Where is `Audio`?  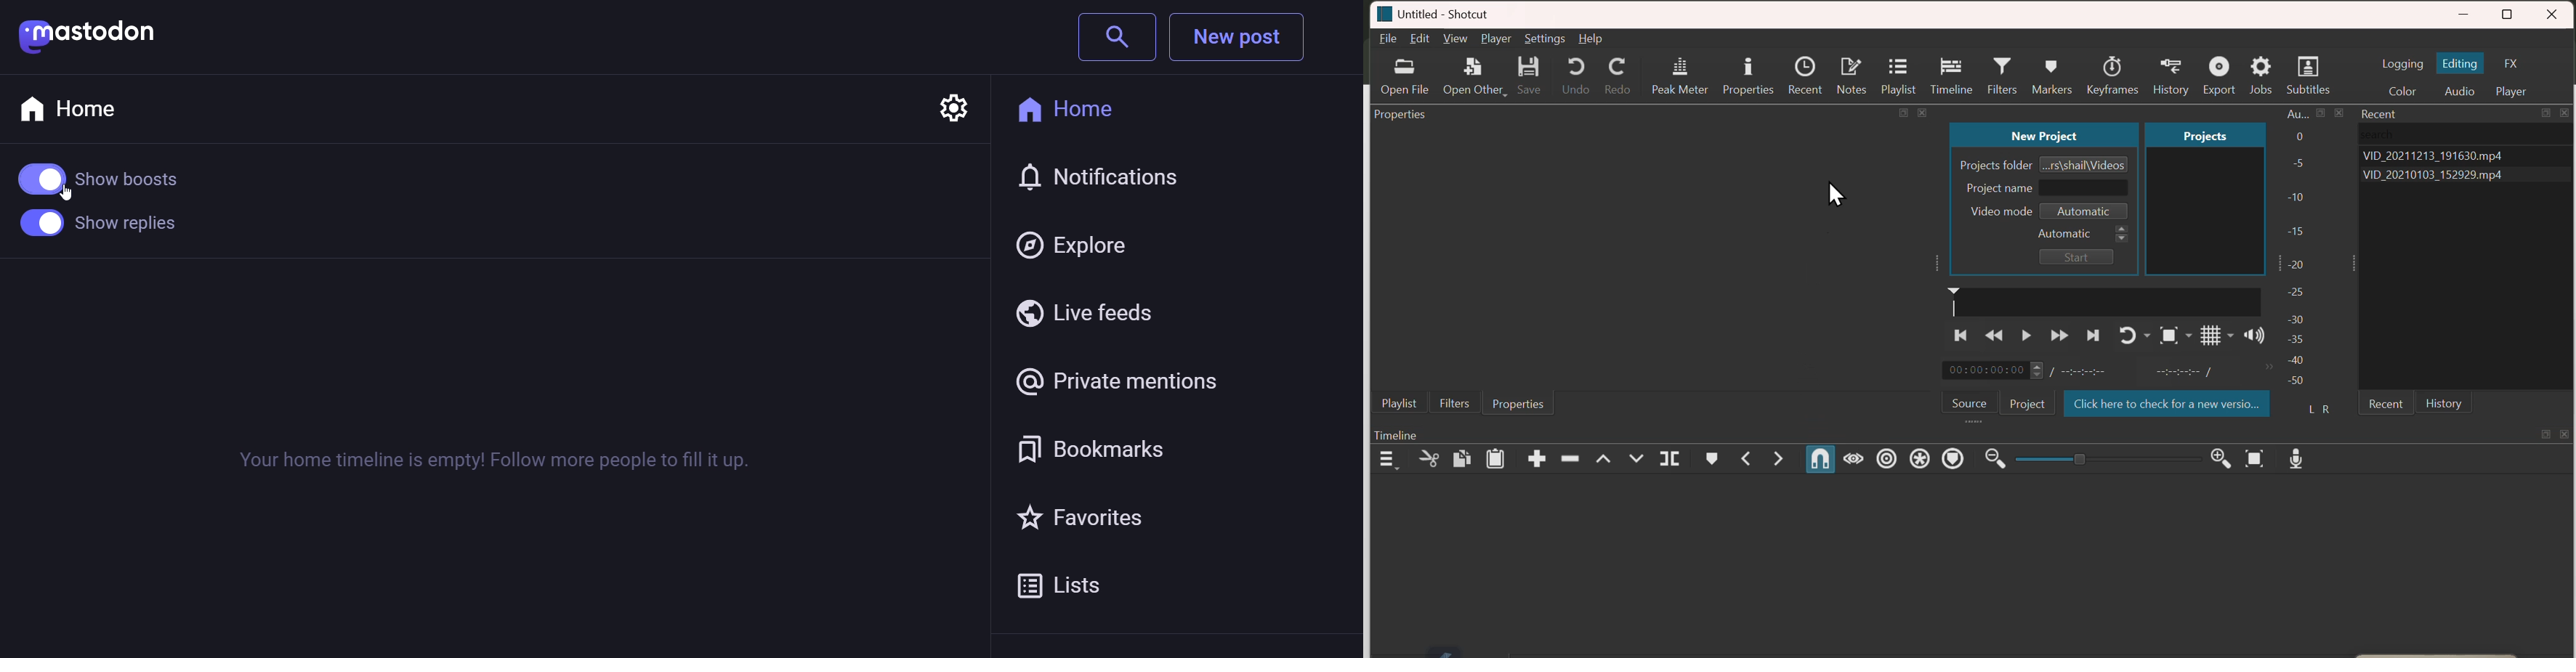 Audio is located at coordinates (2298, 114).